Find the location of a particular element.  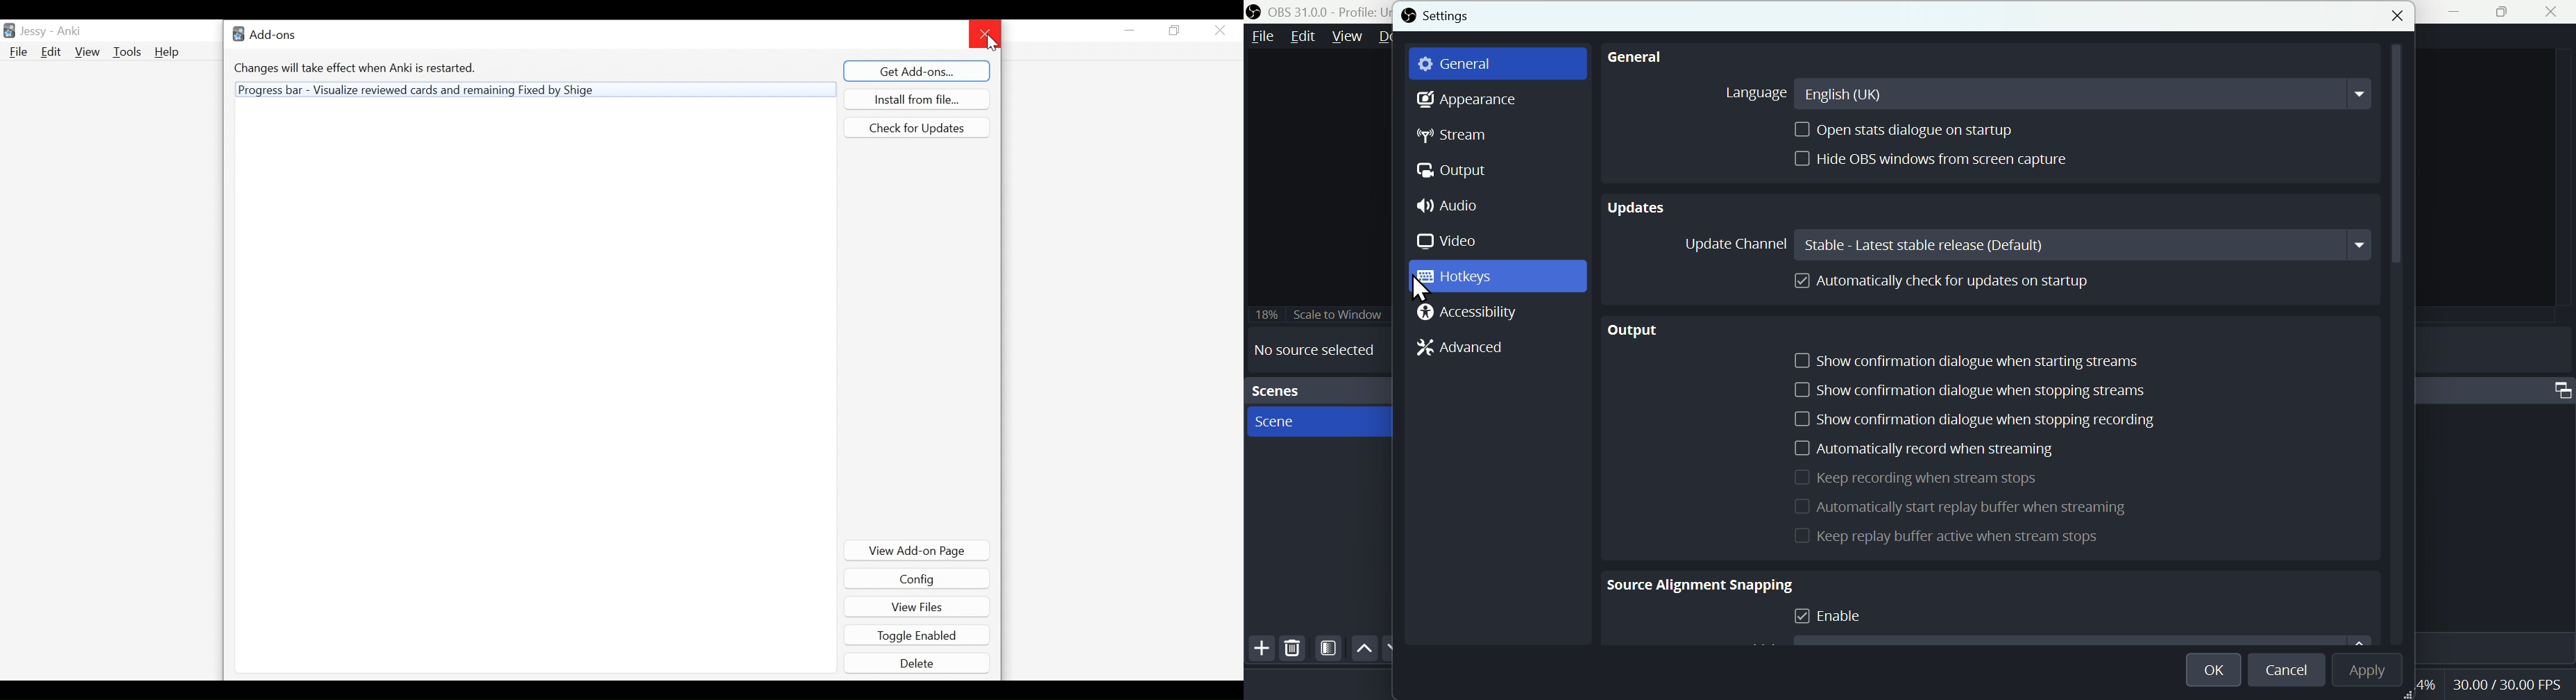

Install from file is located at coordinates (916, 99).